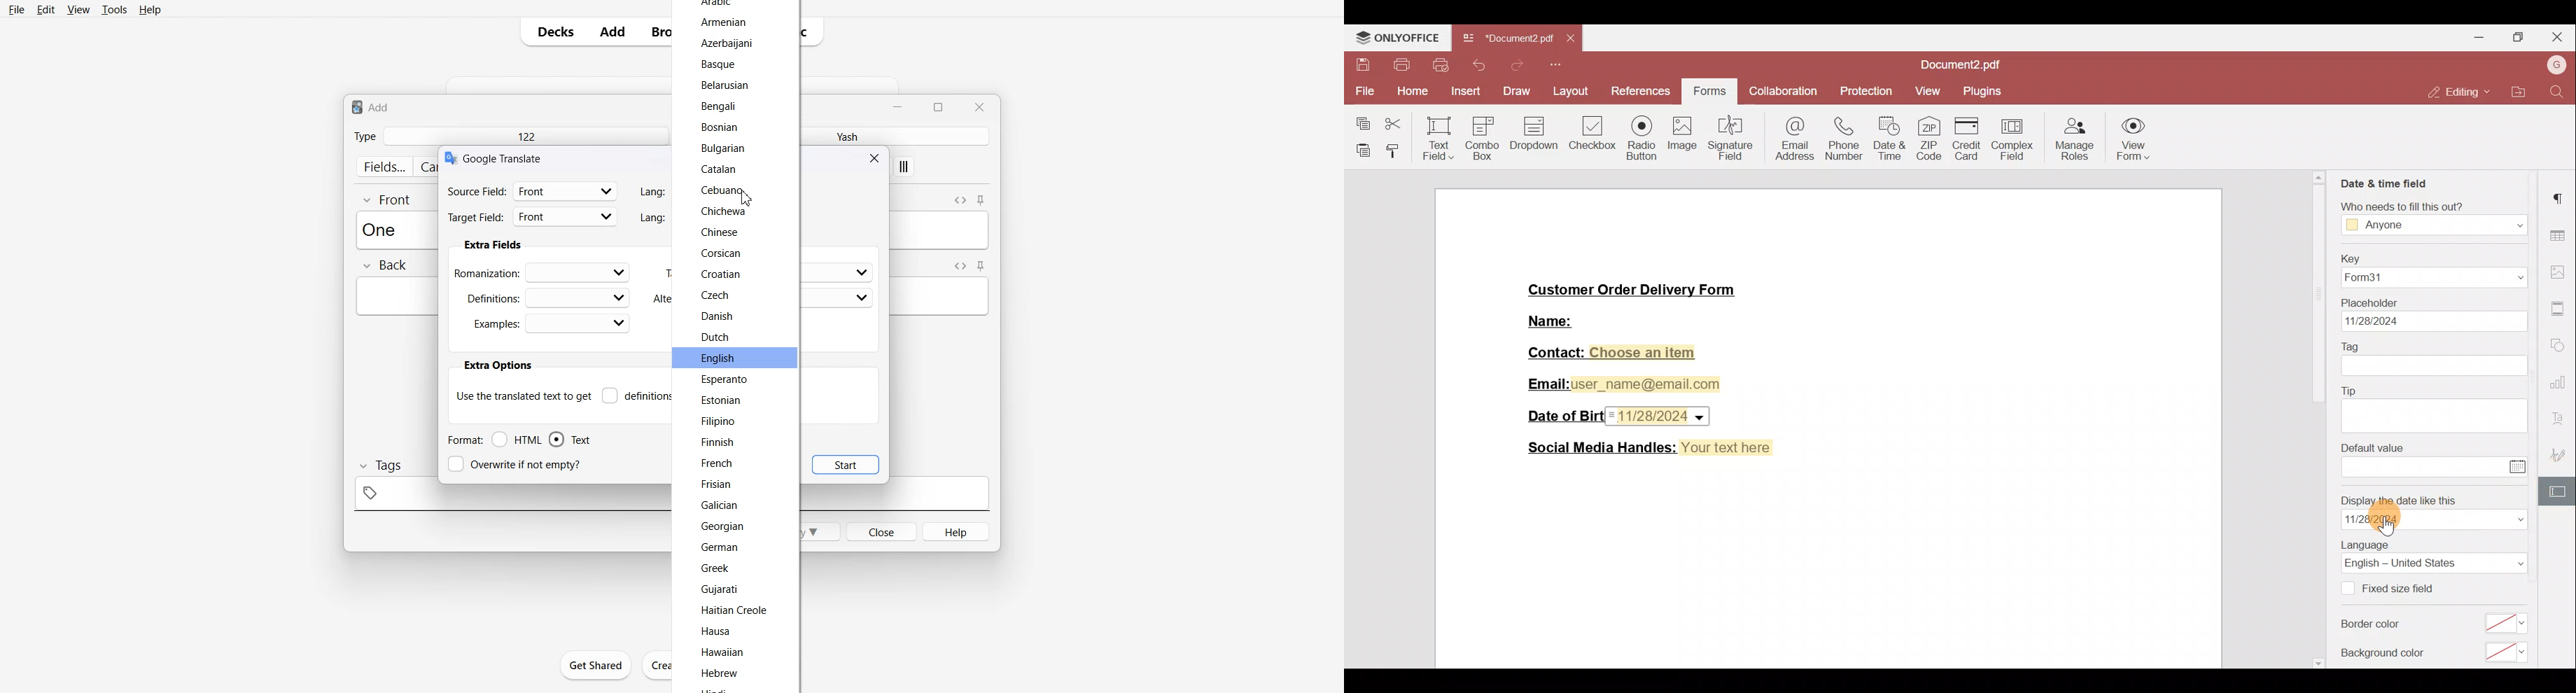 This screenshot has height=700, width=2576. I want to click on Haitian Creole, so click(736, 610).